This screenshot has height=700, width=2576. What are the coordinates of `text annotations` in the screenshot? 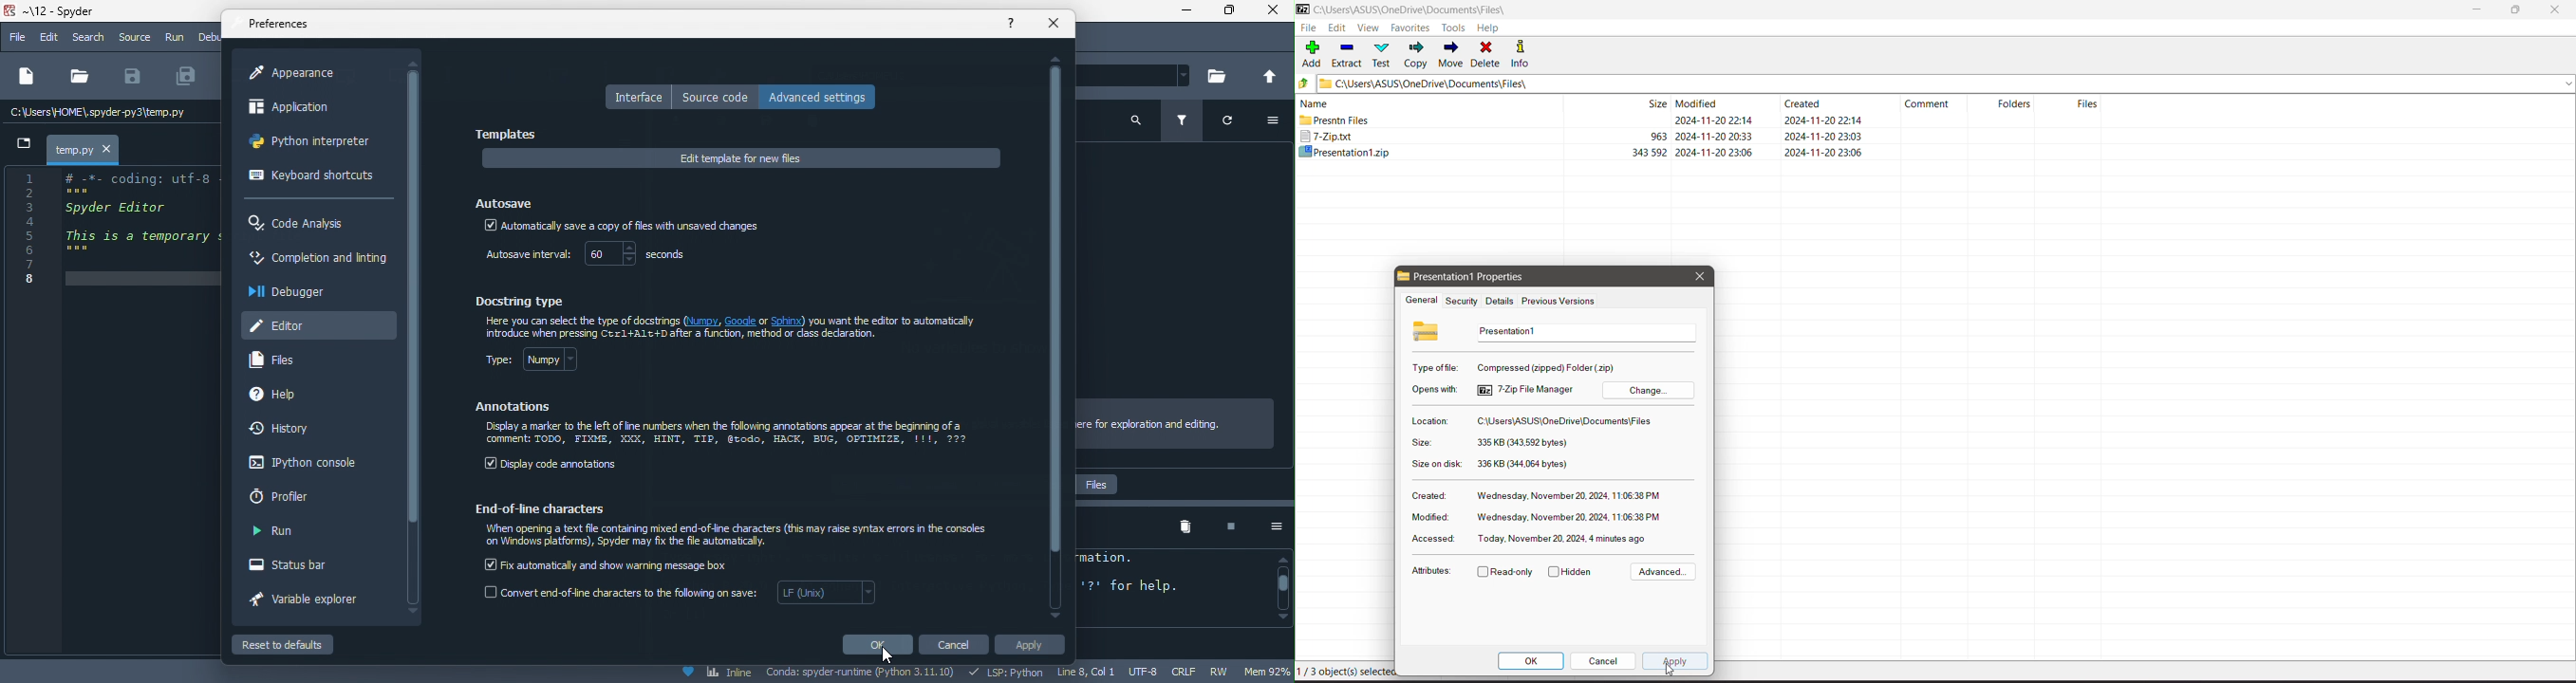 It's located at (728, 434).